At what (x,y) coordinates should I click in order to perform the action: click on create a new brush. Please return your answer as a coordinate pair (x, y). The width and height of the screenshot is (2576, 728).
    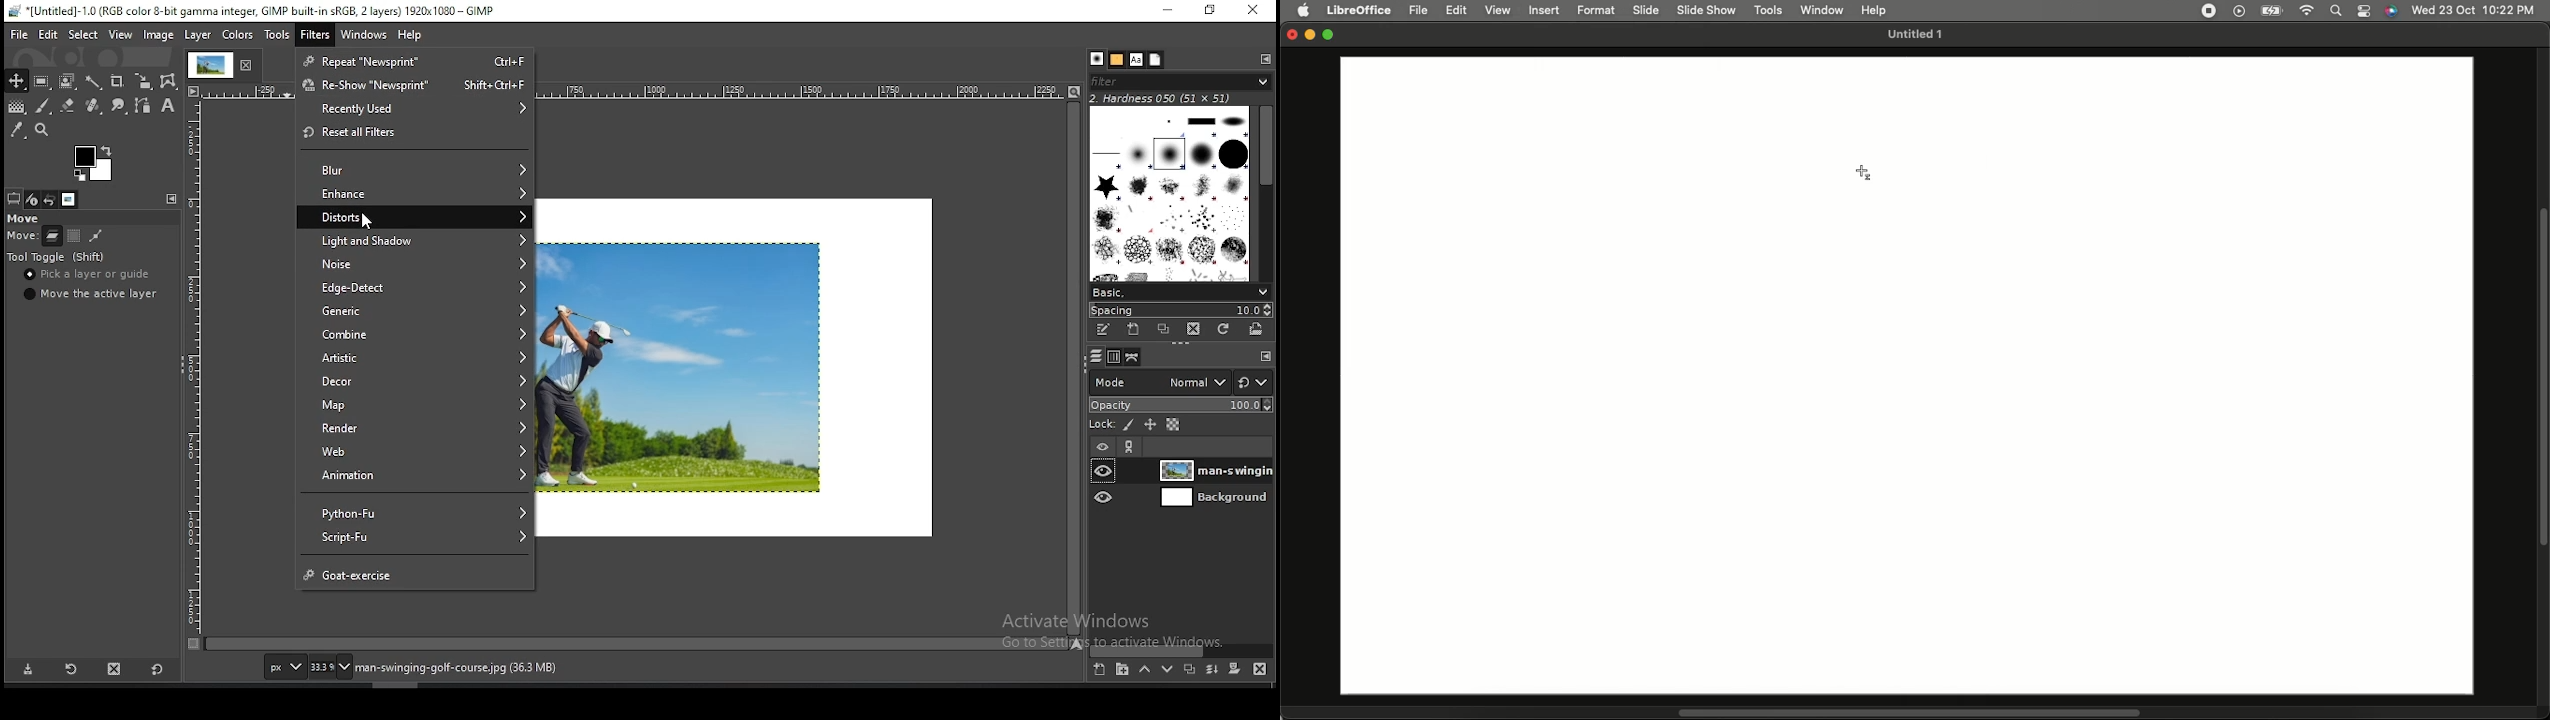
    Looking at the image, I should click on (1134, 330).